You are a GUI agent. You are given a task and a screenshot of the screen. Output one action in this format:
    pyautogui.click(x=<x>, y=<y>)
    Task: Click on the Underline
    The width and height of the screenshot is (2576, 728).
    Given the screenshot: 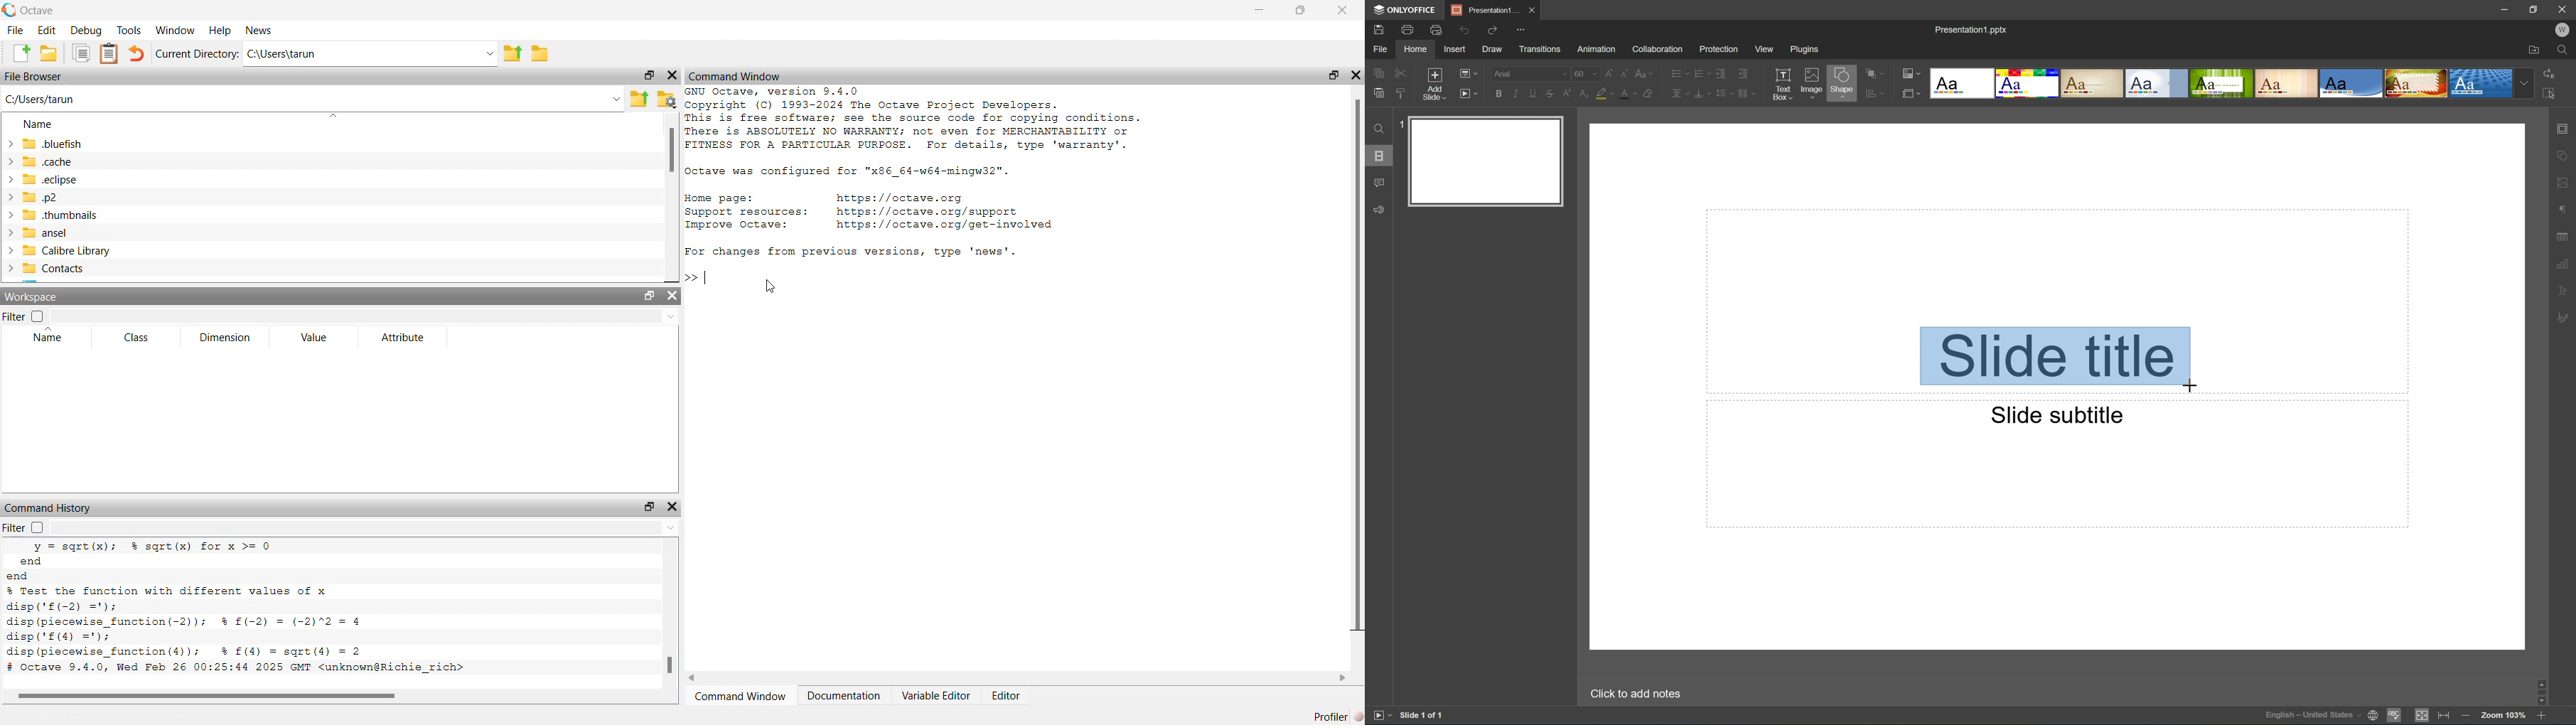 What is the action you would take?
    pyautogui.click(x=1532, y=93)
    